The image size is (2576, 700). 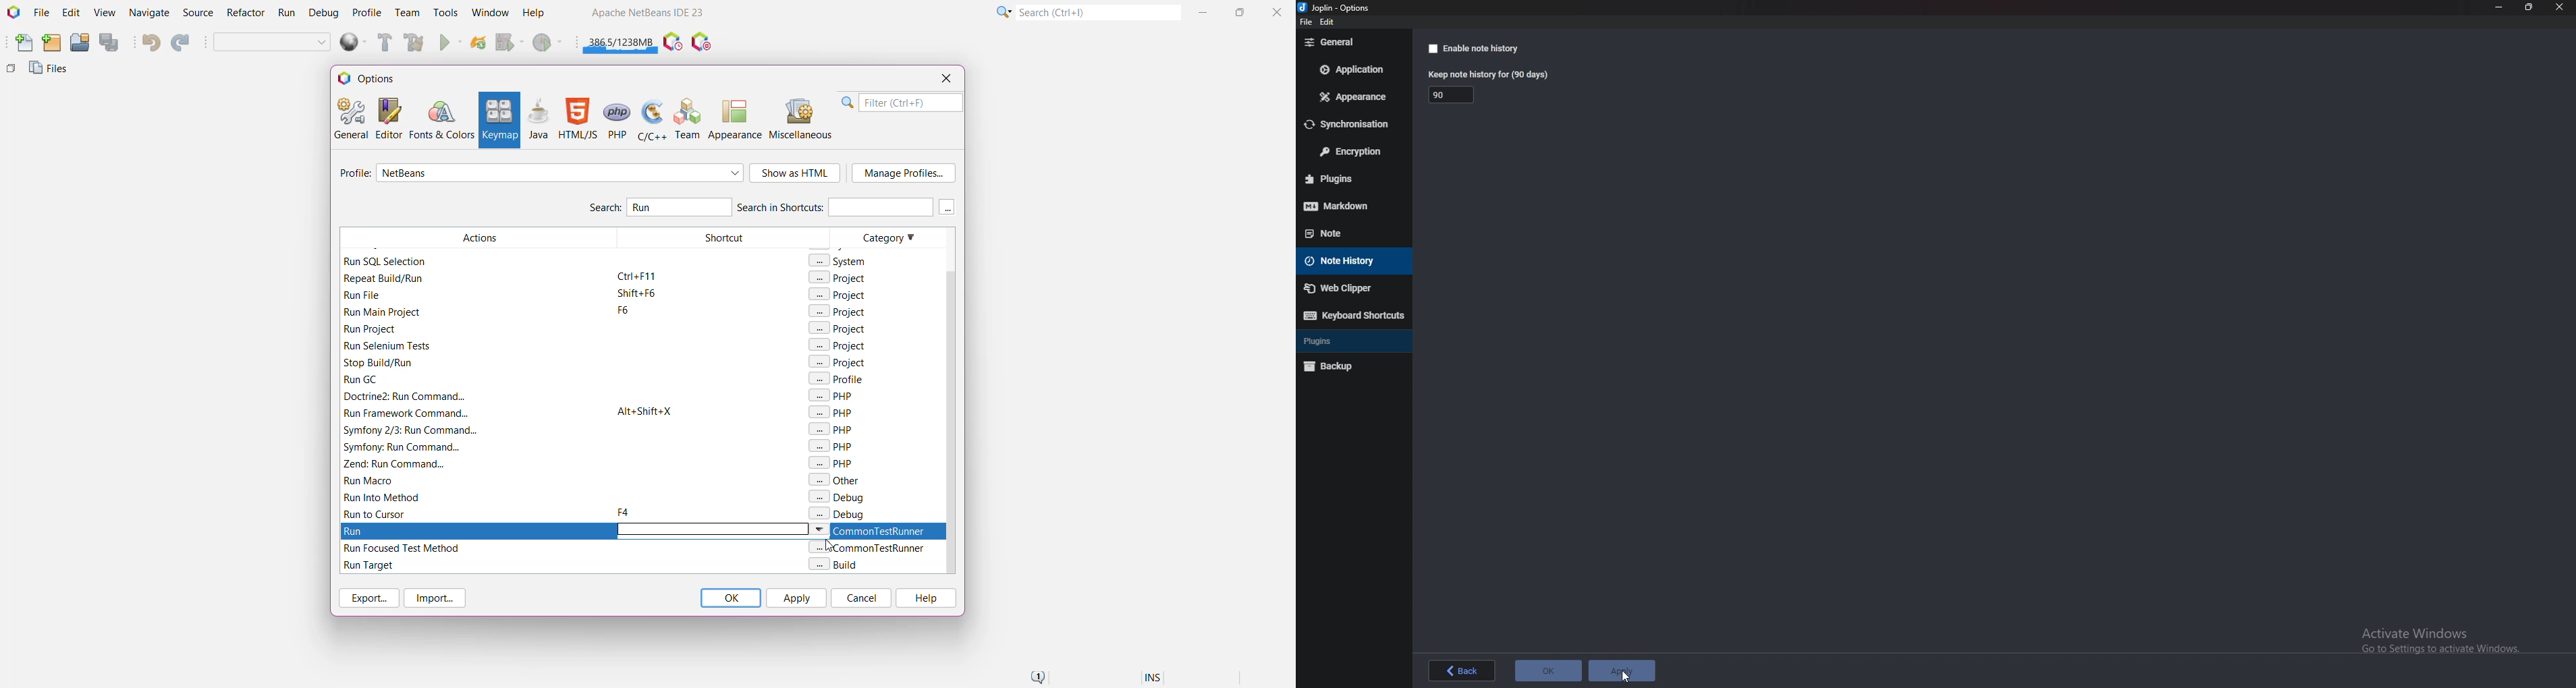 What do you see at coordinates (104, 13) in the screenshot?
I see `View` at bounding box center [104, 13].